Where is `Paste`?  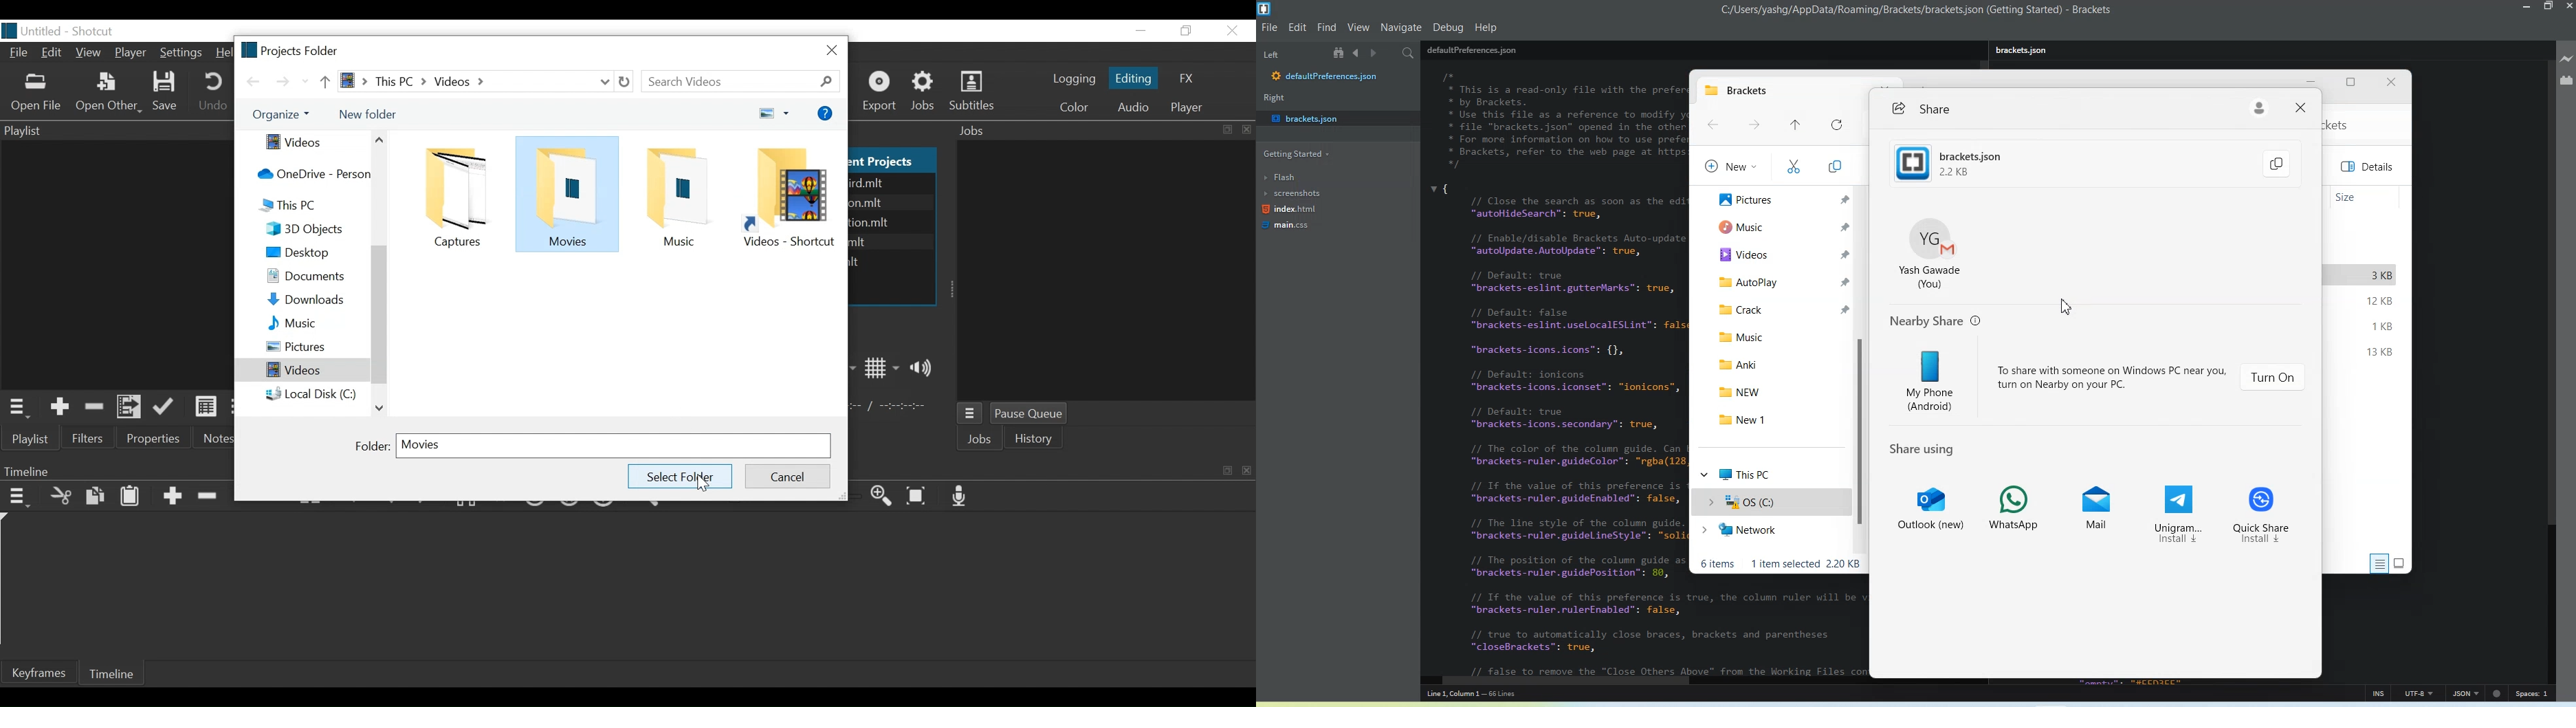 Paste is located at coordinates (130, 496).